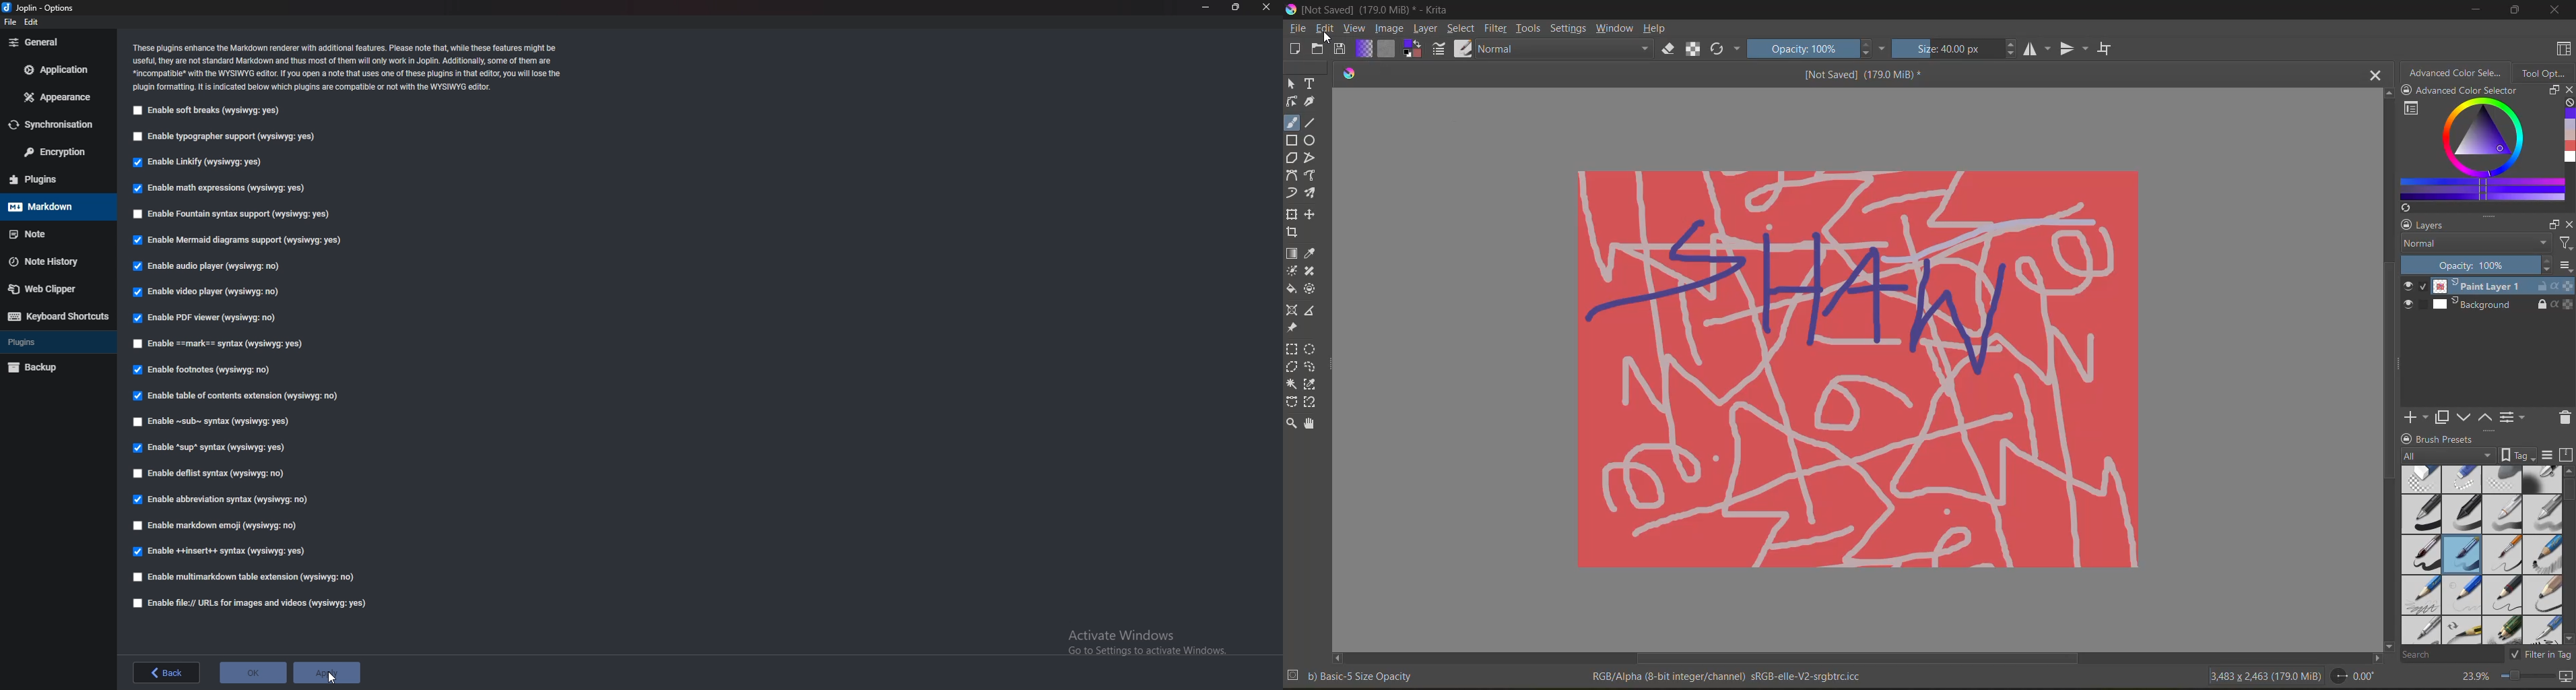  I want to click on Note history, so click(53, 263).